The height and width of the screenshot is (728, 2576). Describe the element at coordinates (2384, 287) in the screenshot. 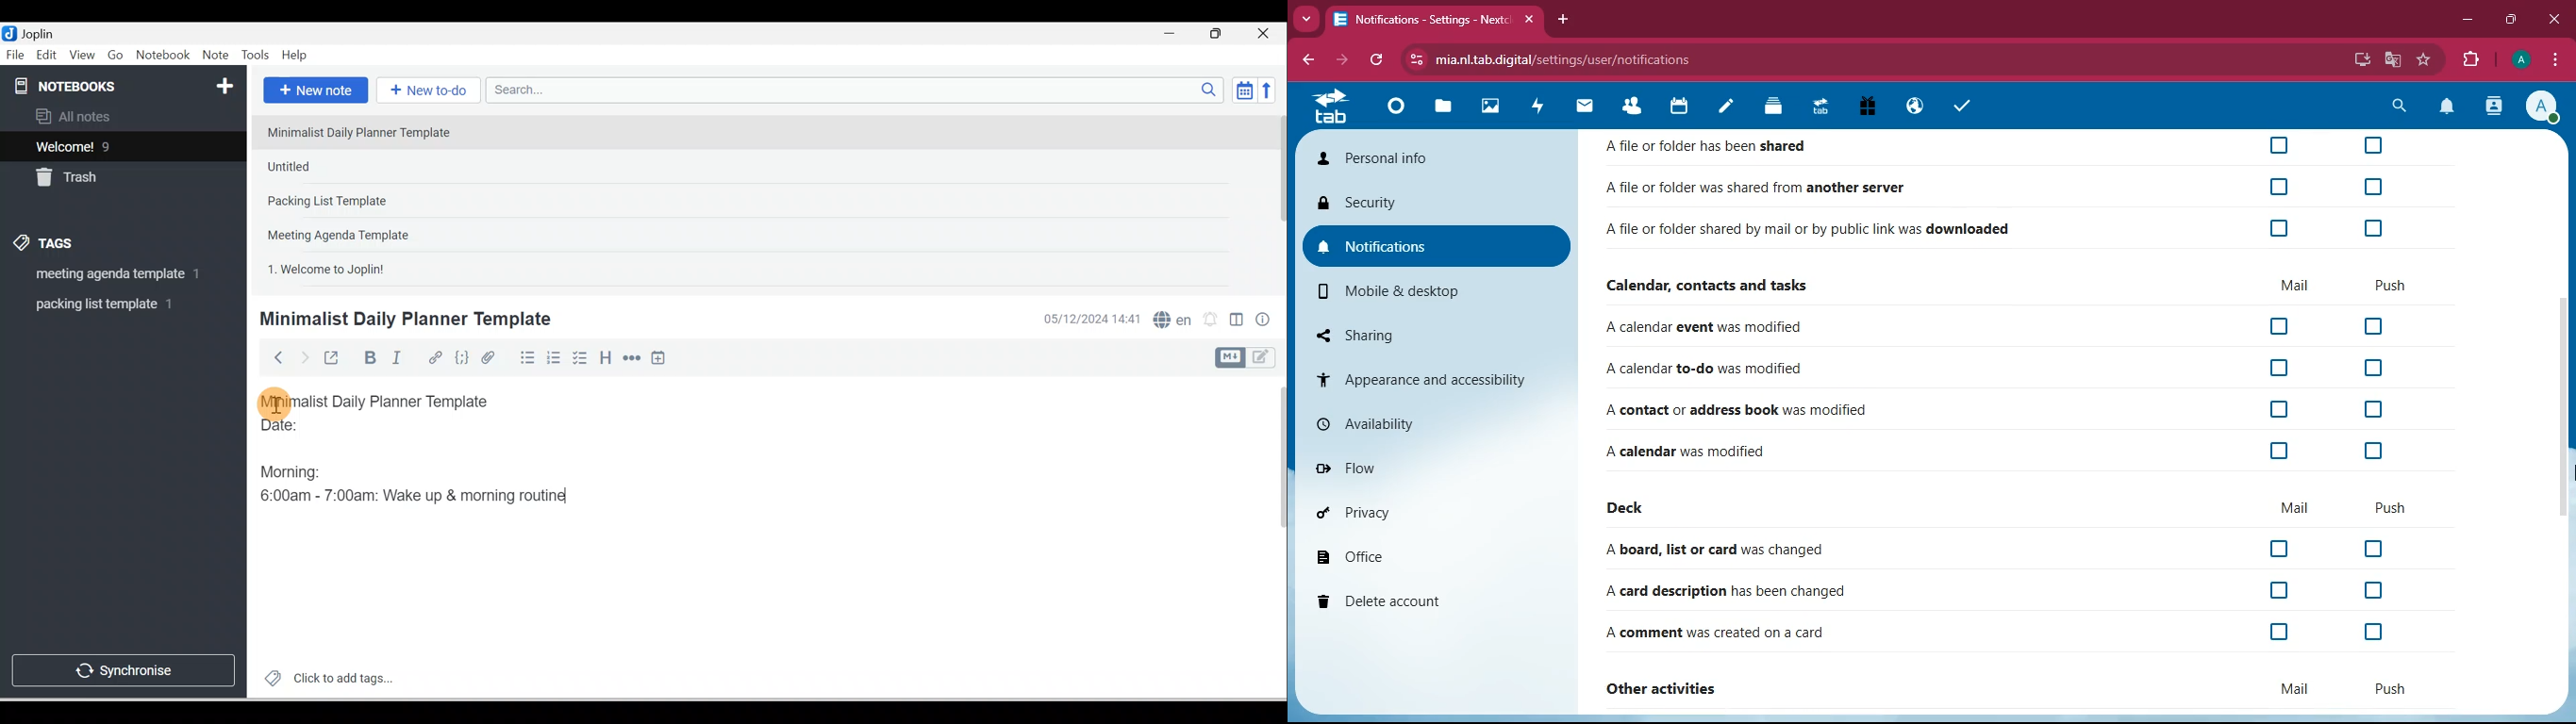

I see `push` at that location.